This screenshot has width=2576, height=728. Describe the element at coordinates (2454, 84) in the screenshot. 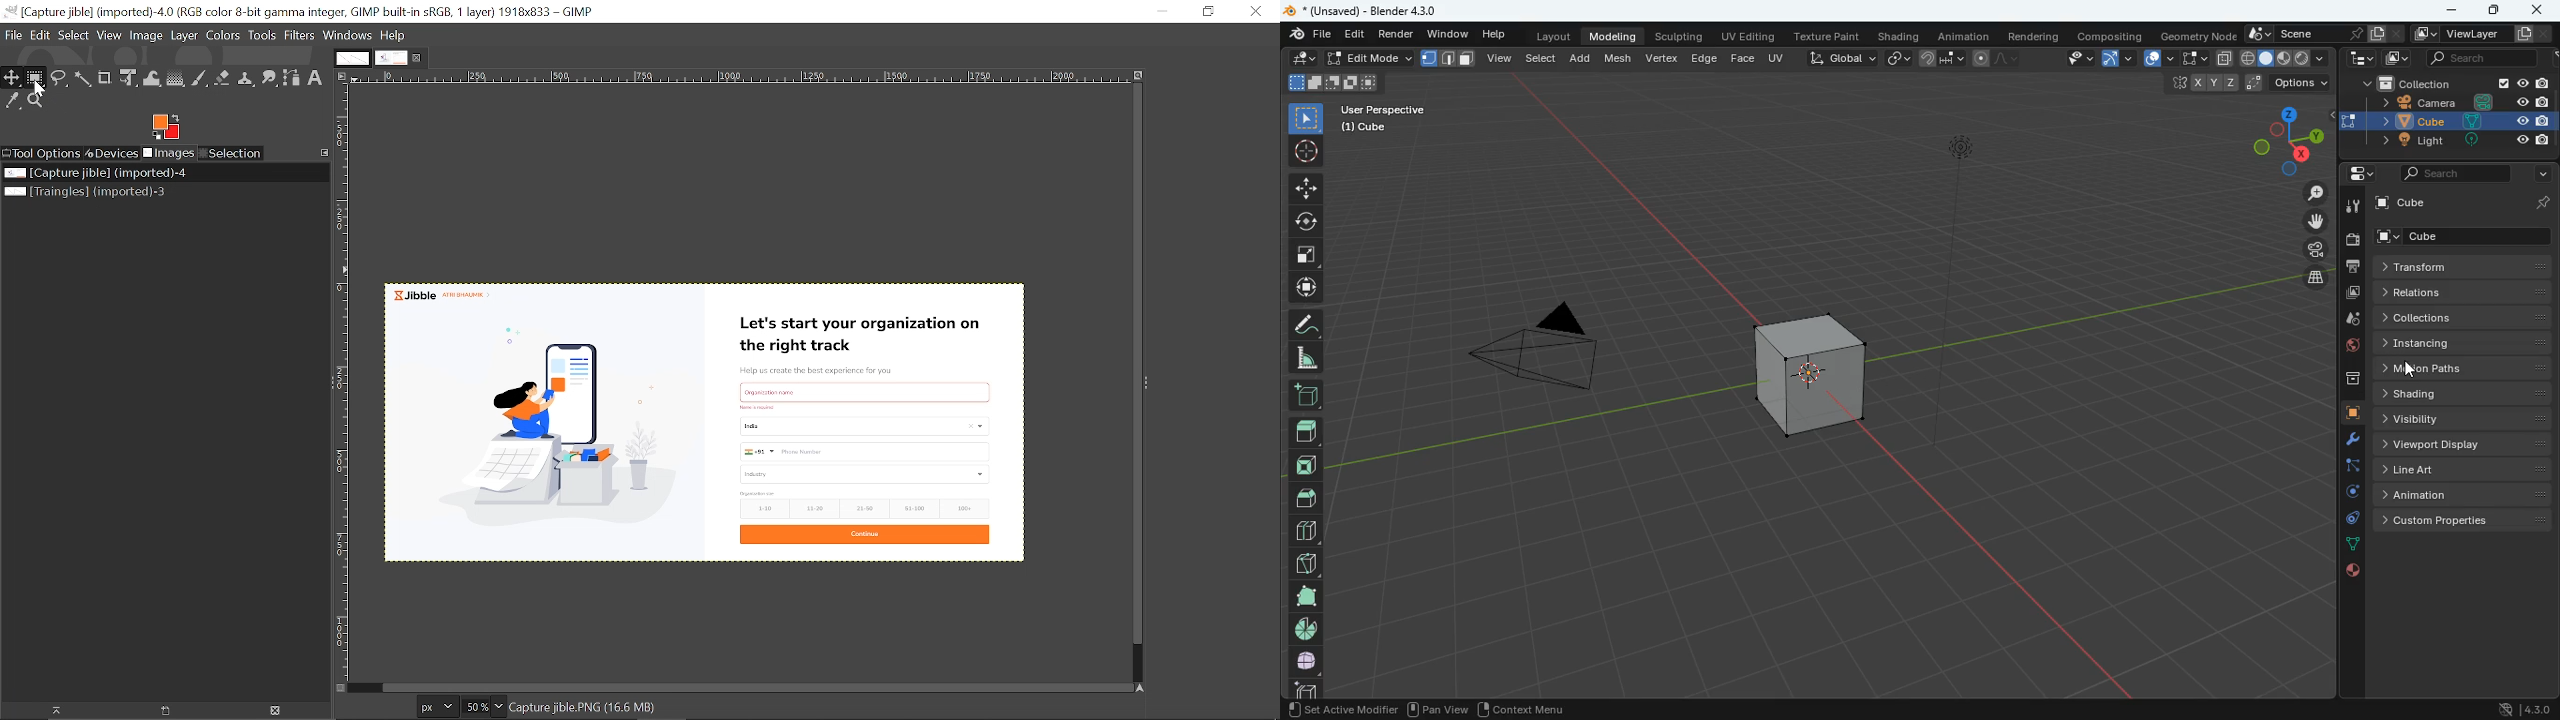

I see `collection` at that location.